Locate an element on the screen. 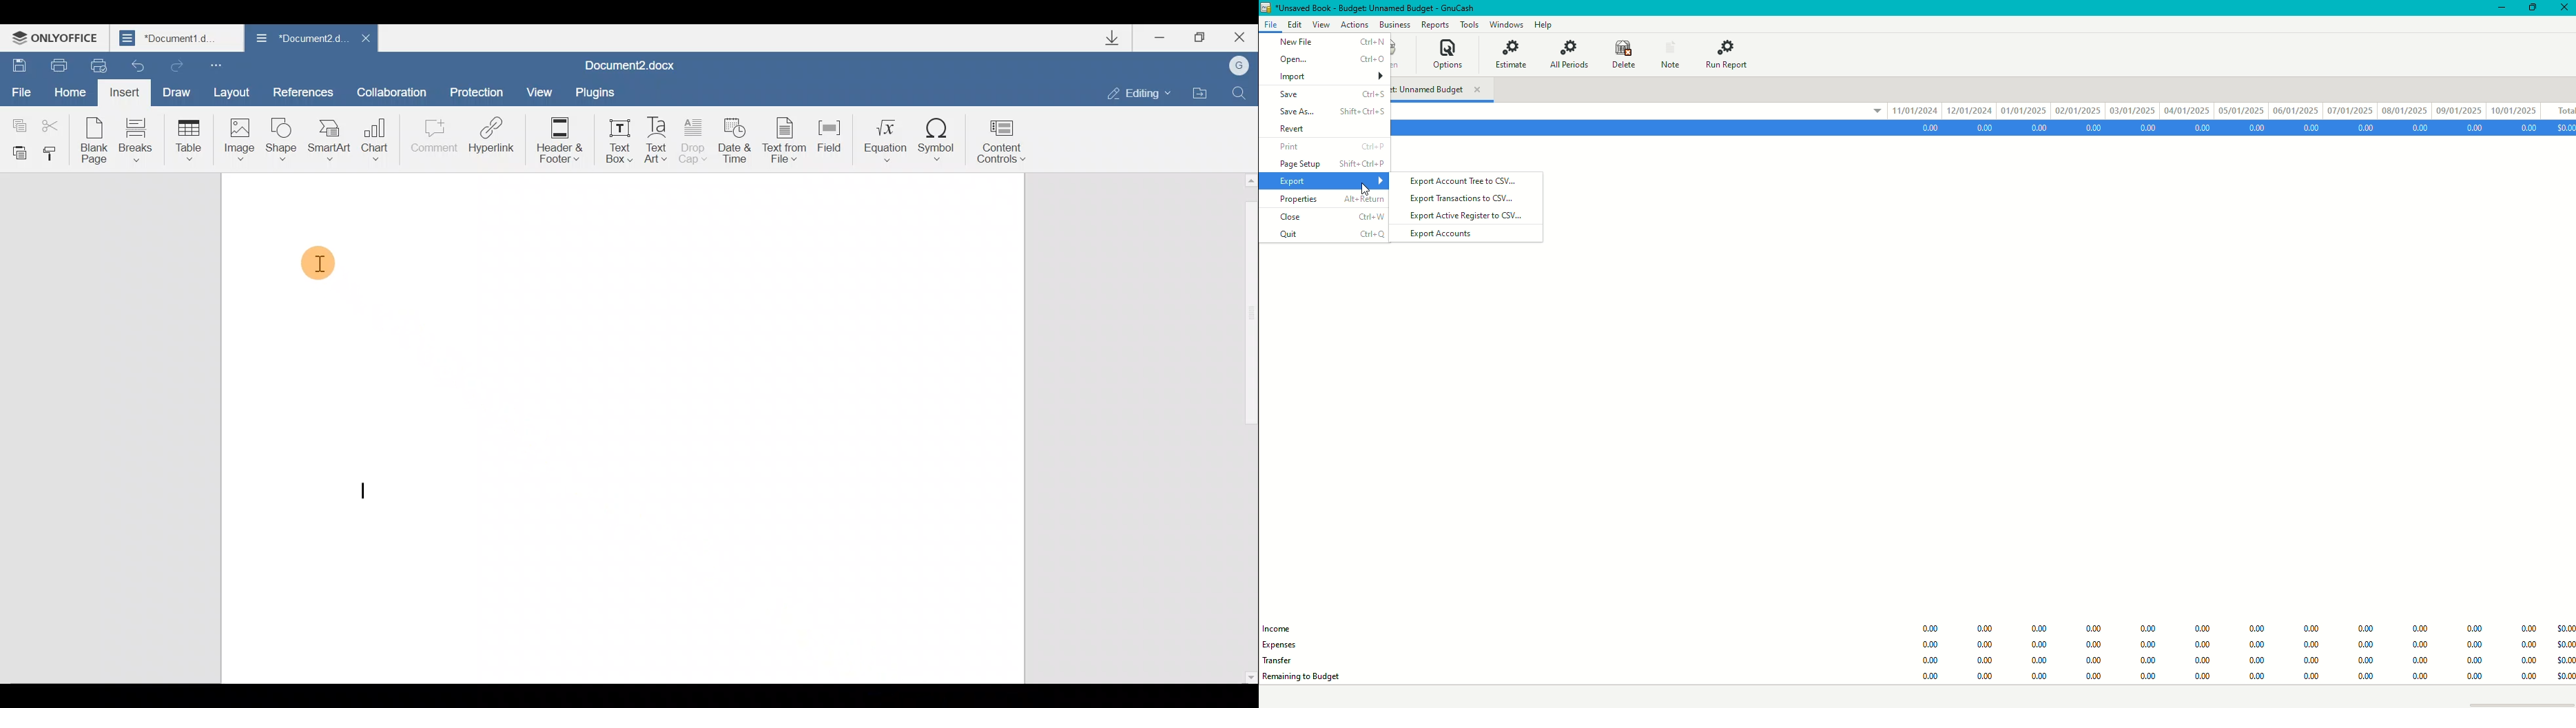 The image size is (2576, 728). Copy is located at coordinates (17, 119).